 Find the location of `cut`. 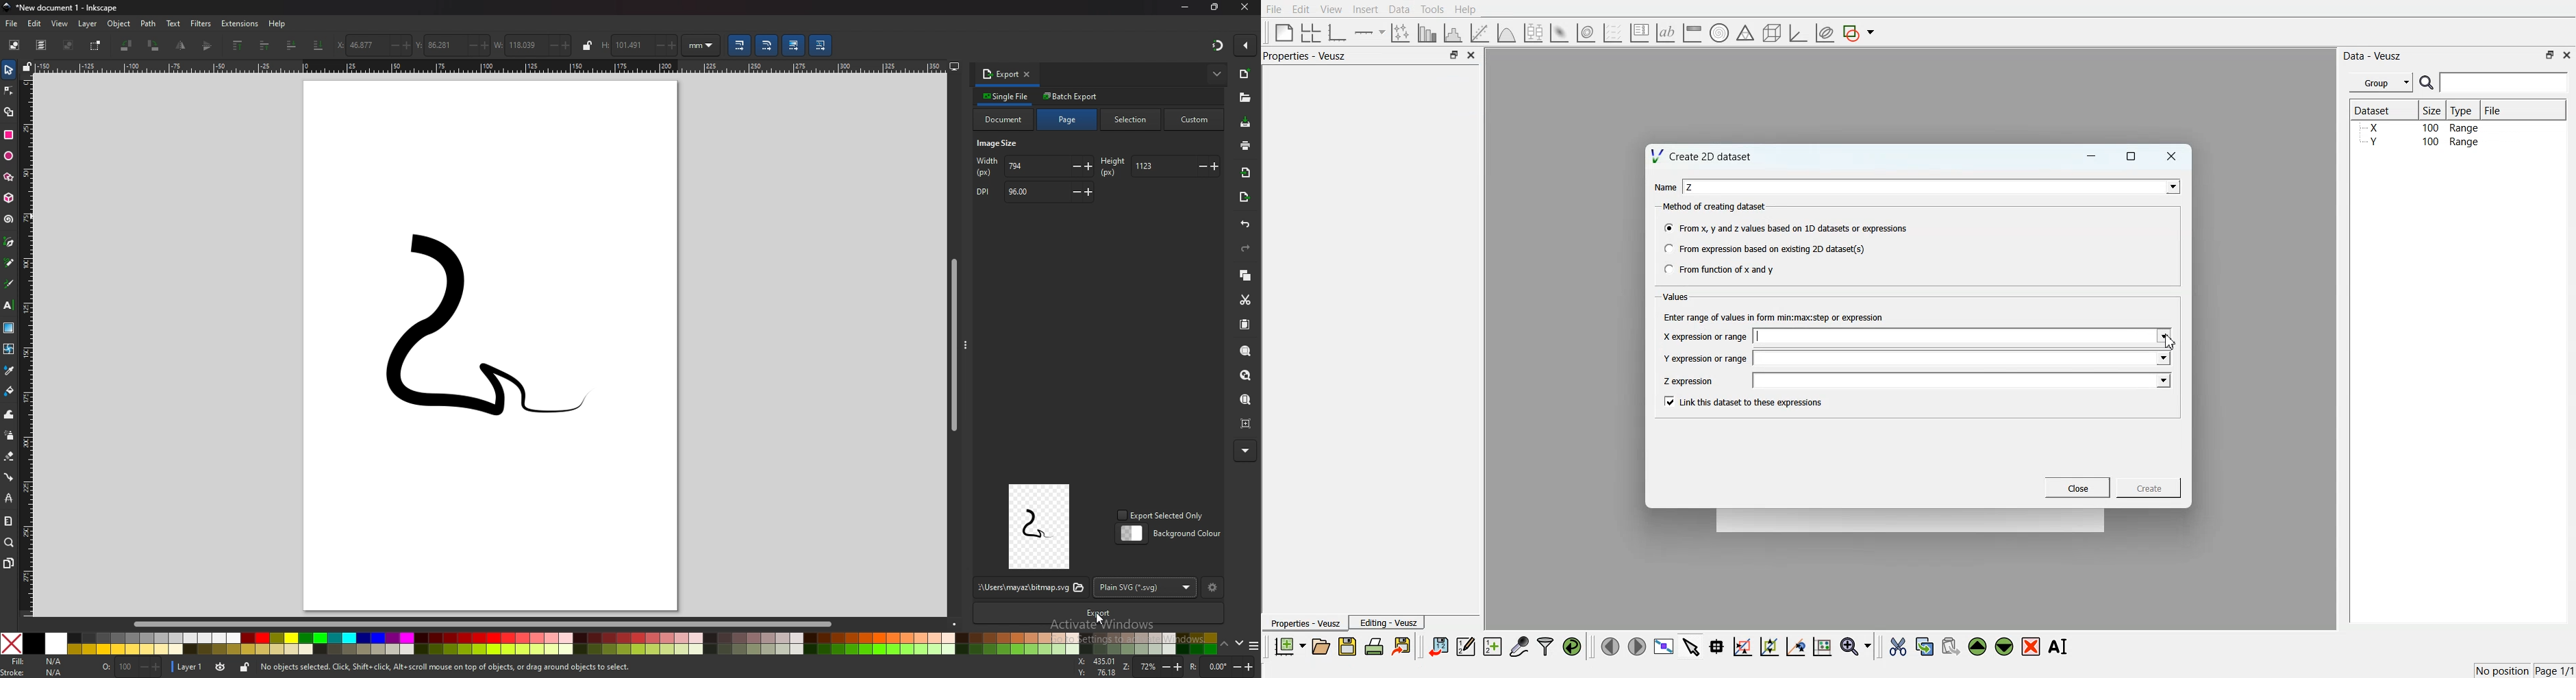

cut is located at coordinates (1246, 300).